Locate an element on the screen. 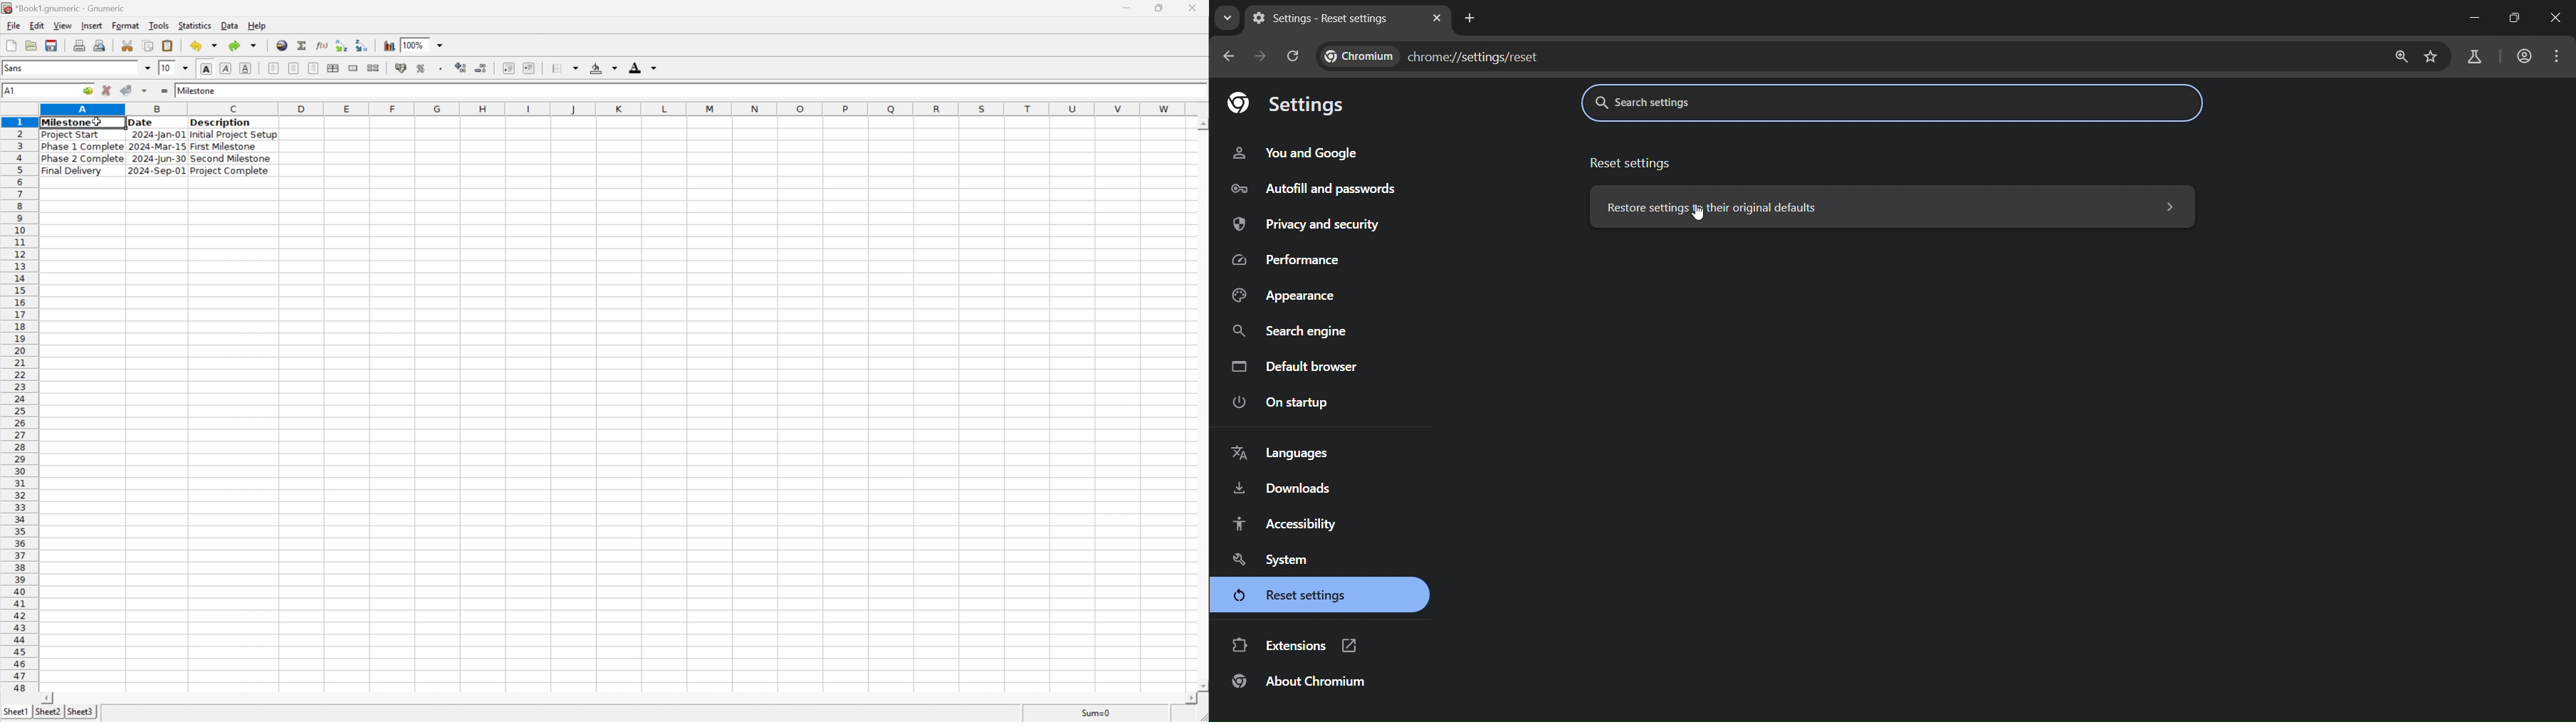 The height and width of the screenshot is (728, 2576). format is located at coordinates (125, 25).